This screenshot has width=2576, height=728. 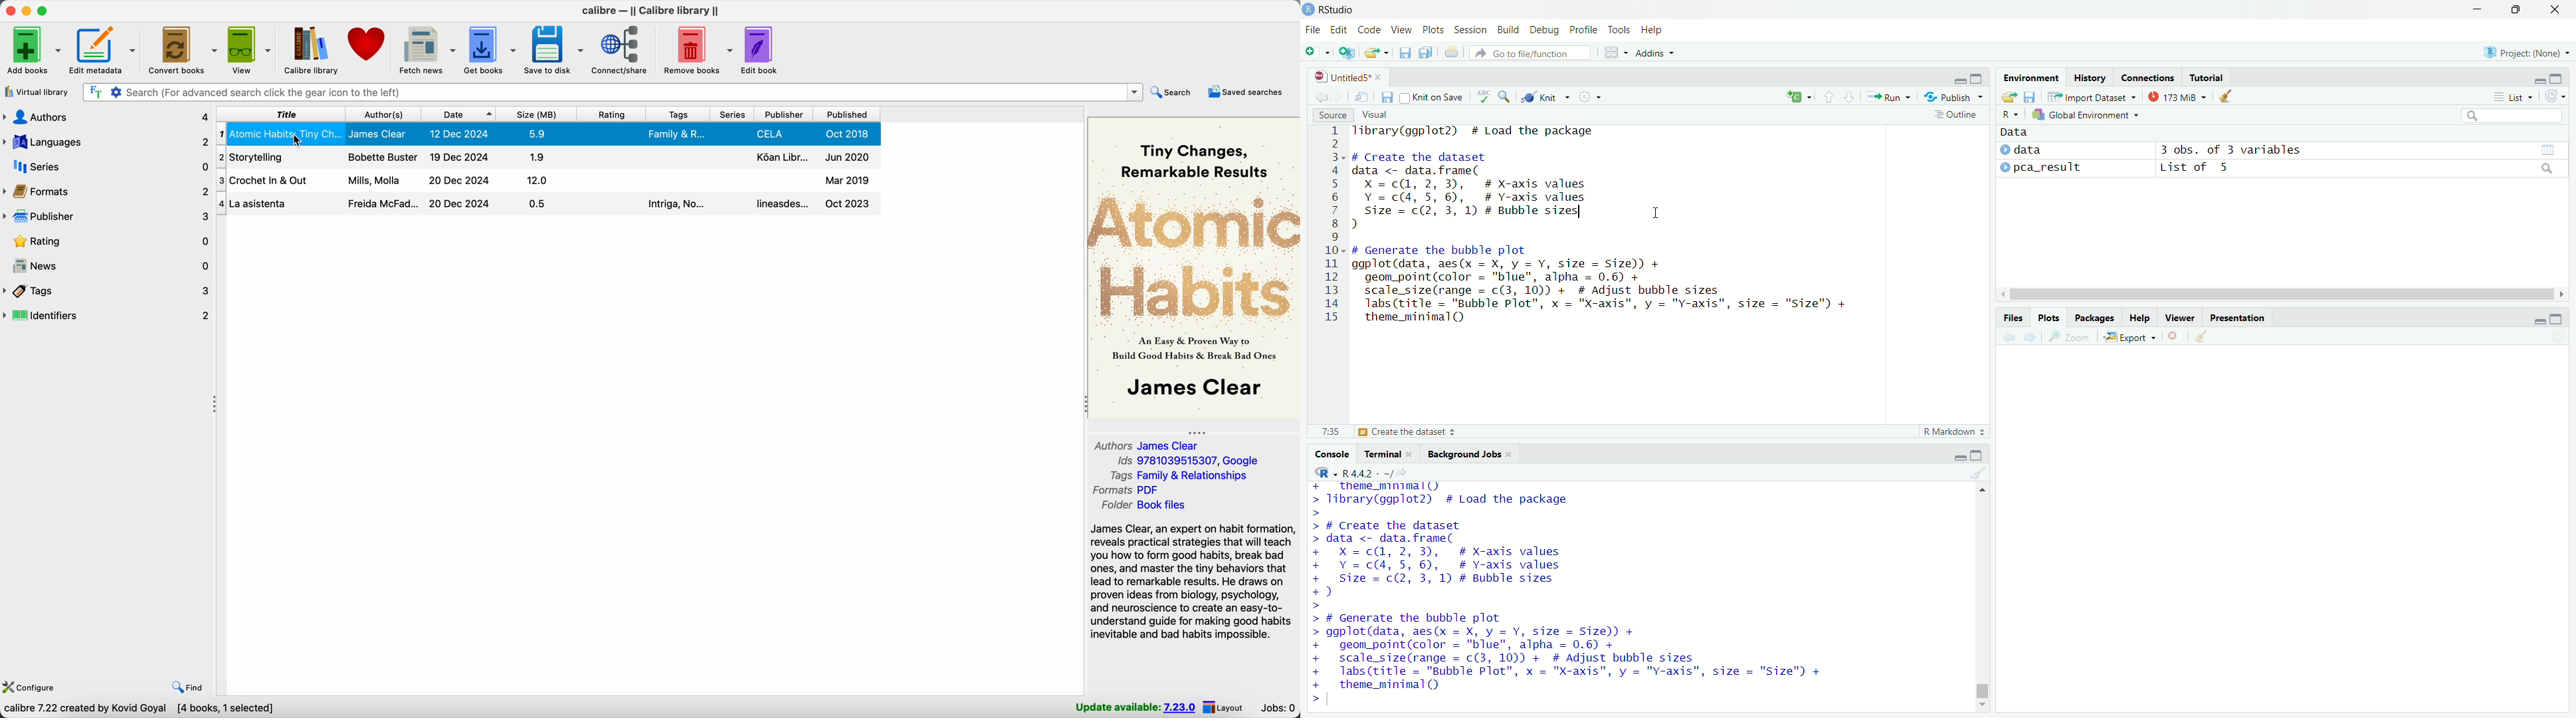 I want to click on close, so click(x=2555, y=9).